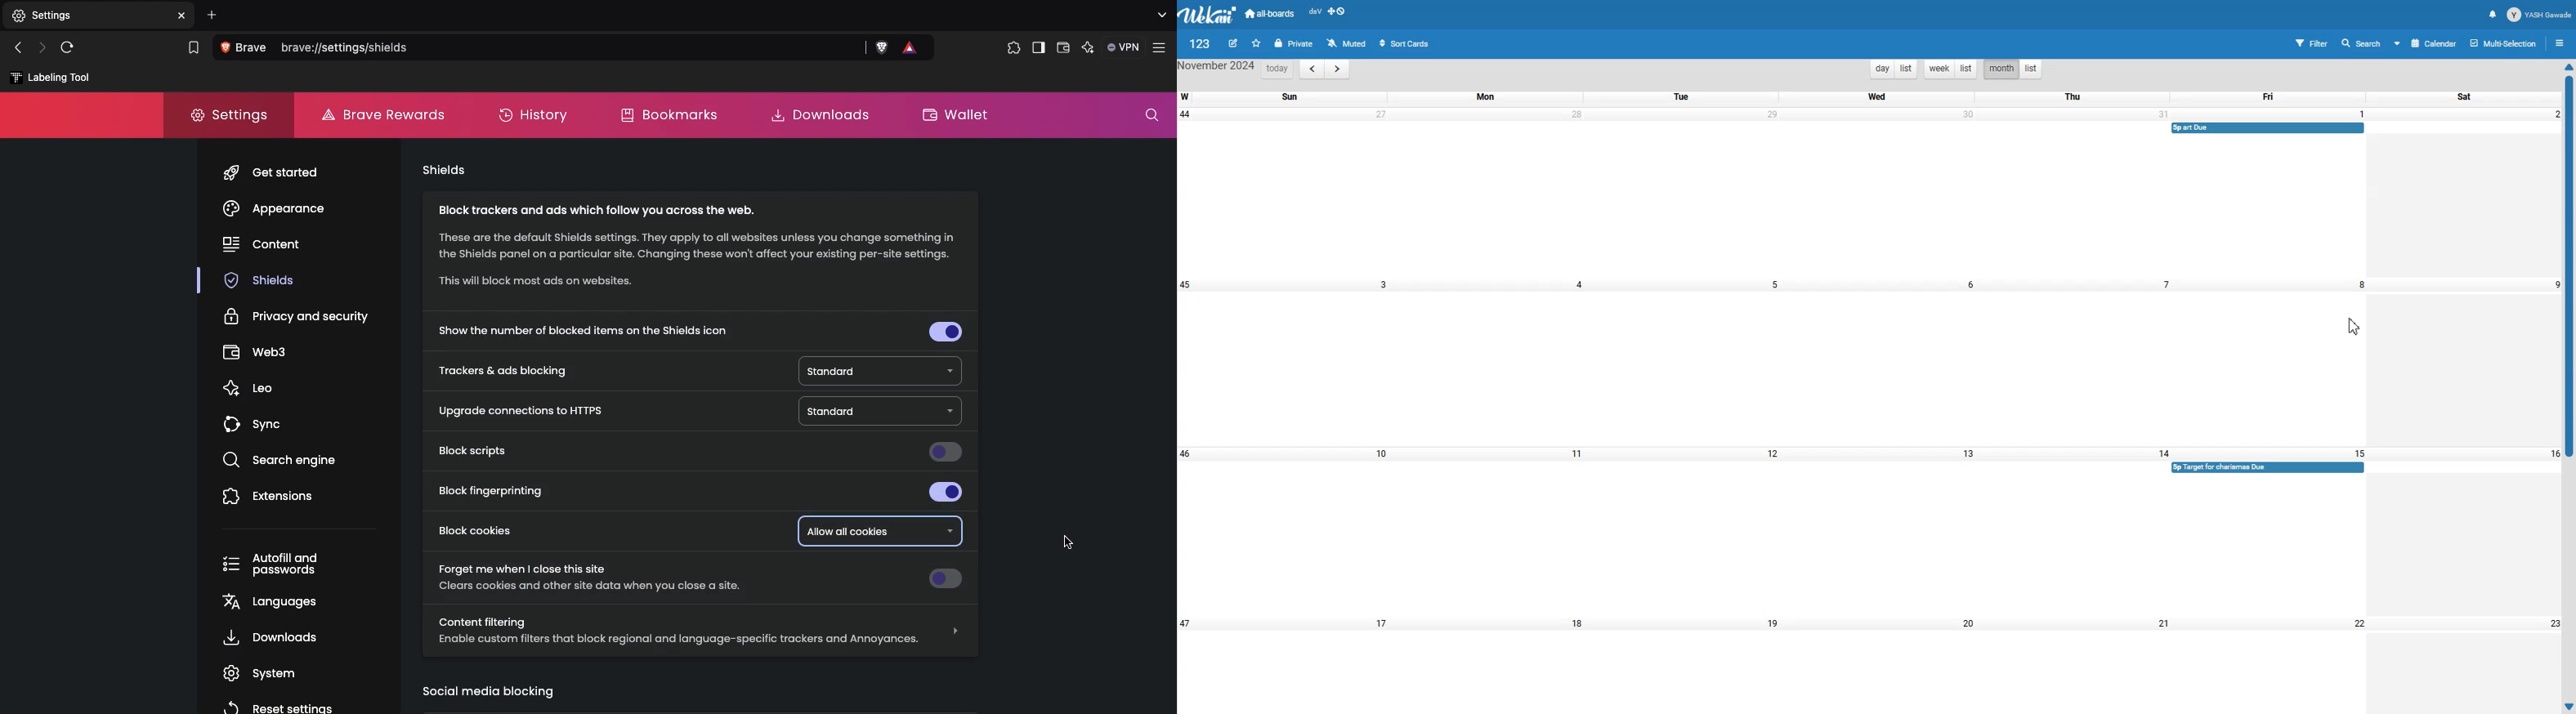 The width and height of the screenshot is (2576, 728). Describe the element at coordinates (1088, 48) in the screenshot. I see `Leo AI` at that location.